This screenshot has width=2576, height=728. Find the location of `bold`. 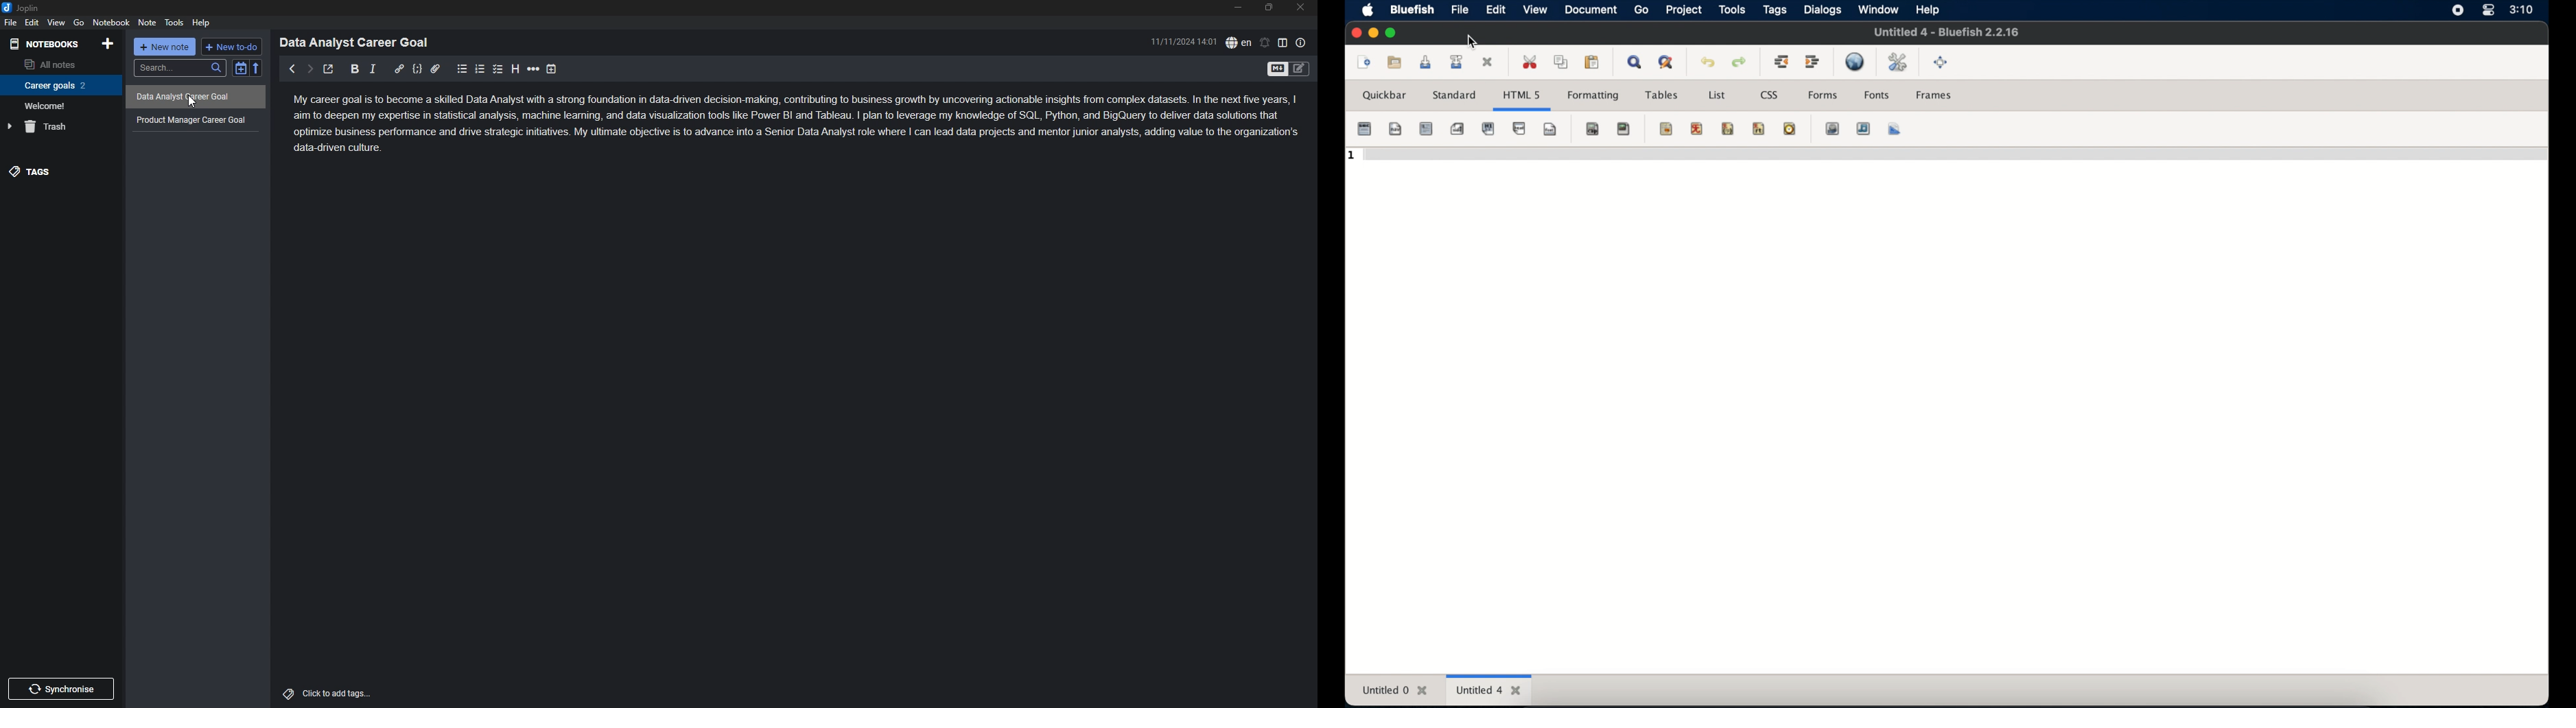

bold is located at coordinates (355, 69).